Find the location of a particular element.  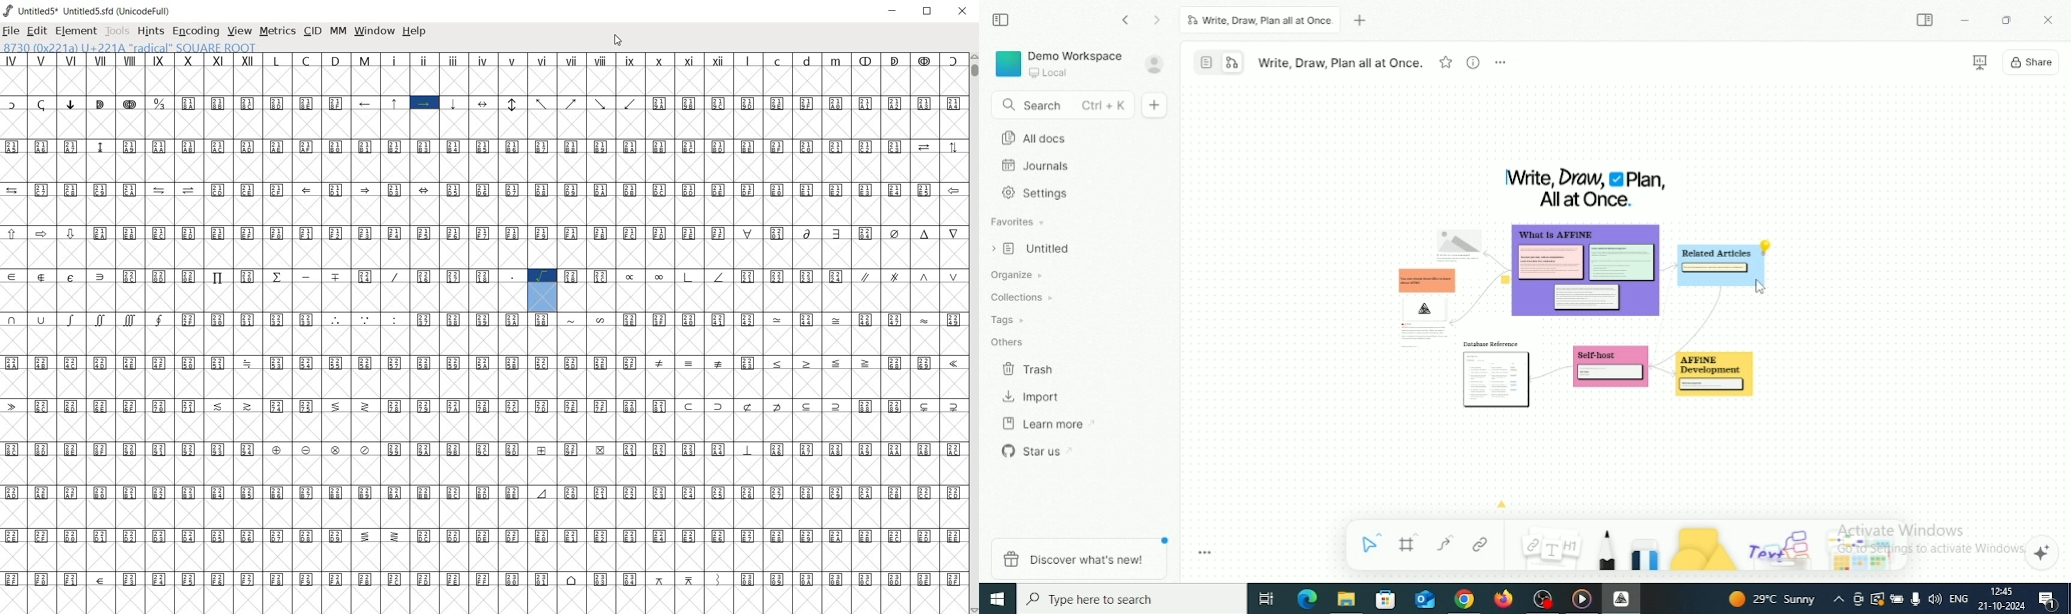

CURSOR is located at coordinates (619, 40).